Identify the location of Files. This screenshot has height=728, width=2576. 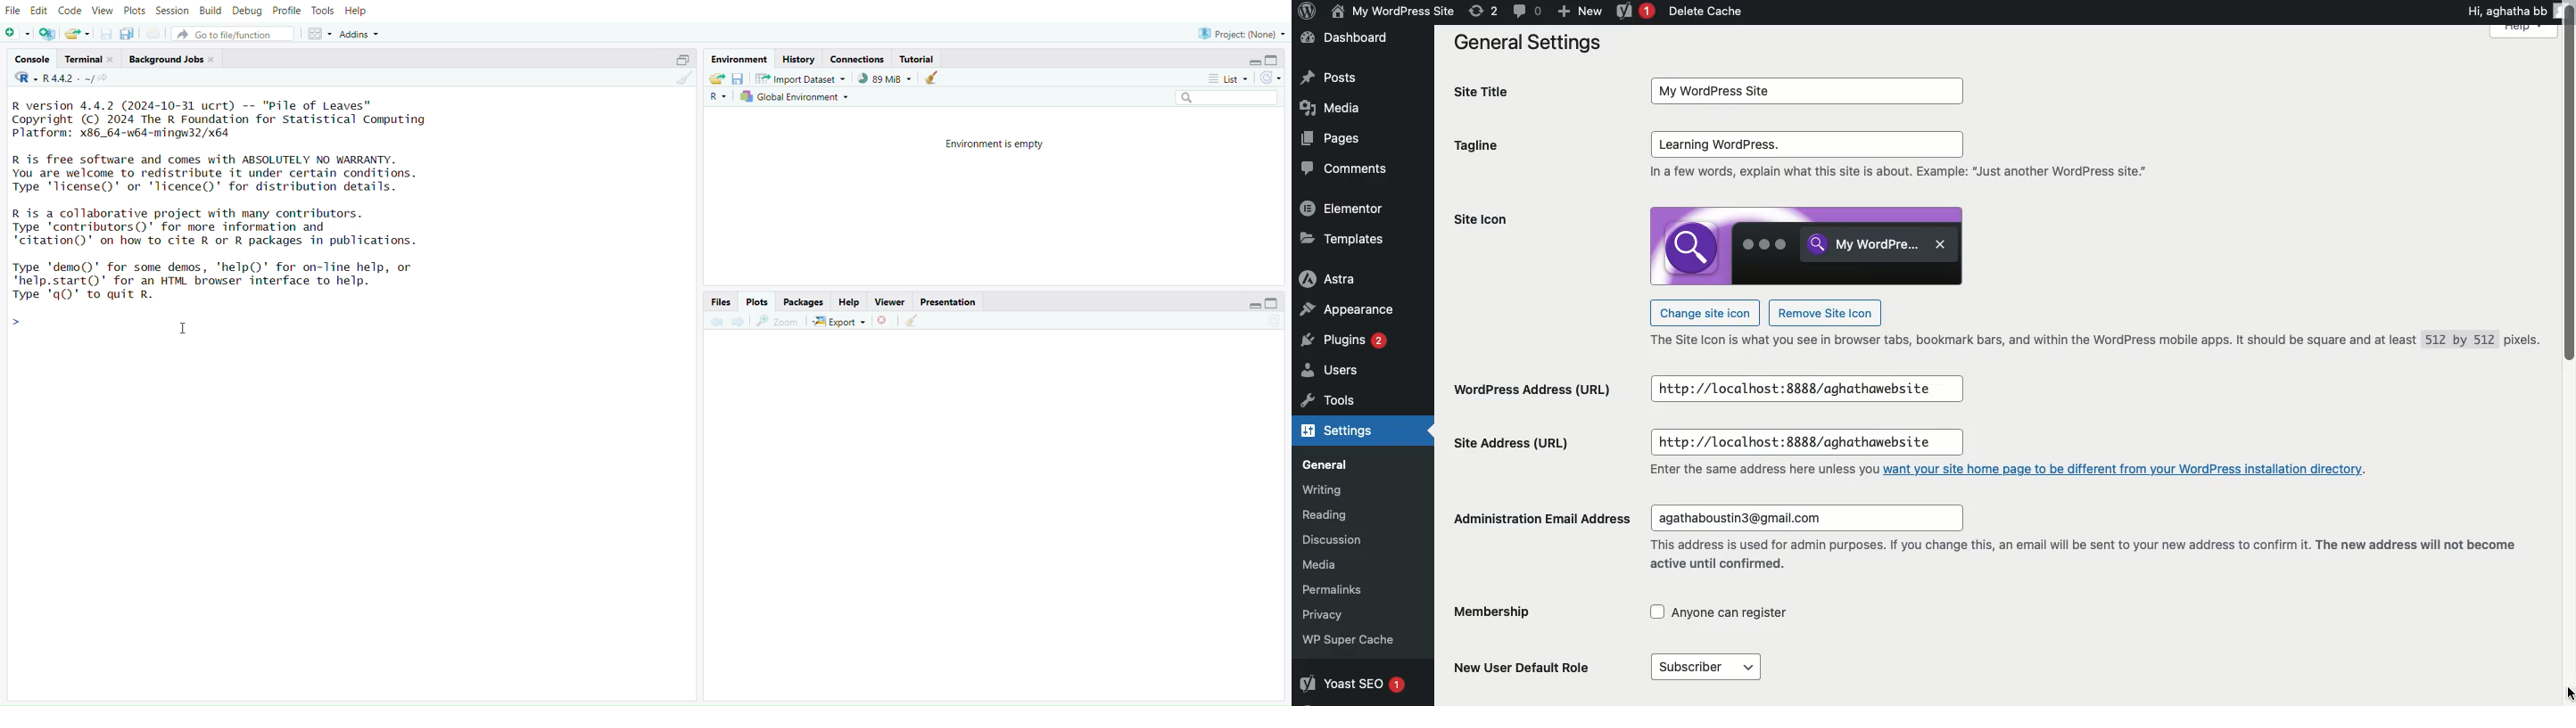
(721, 301).